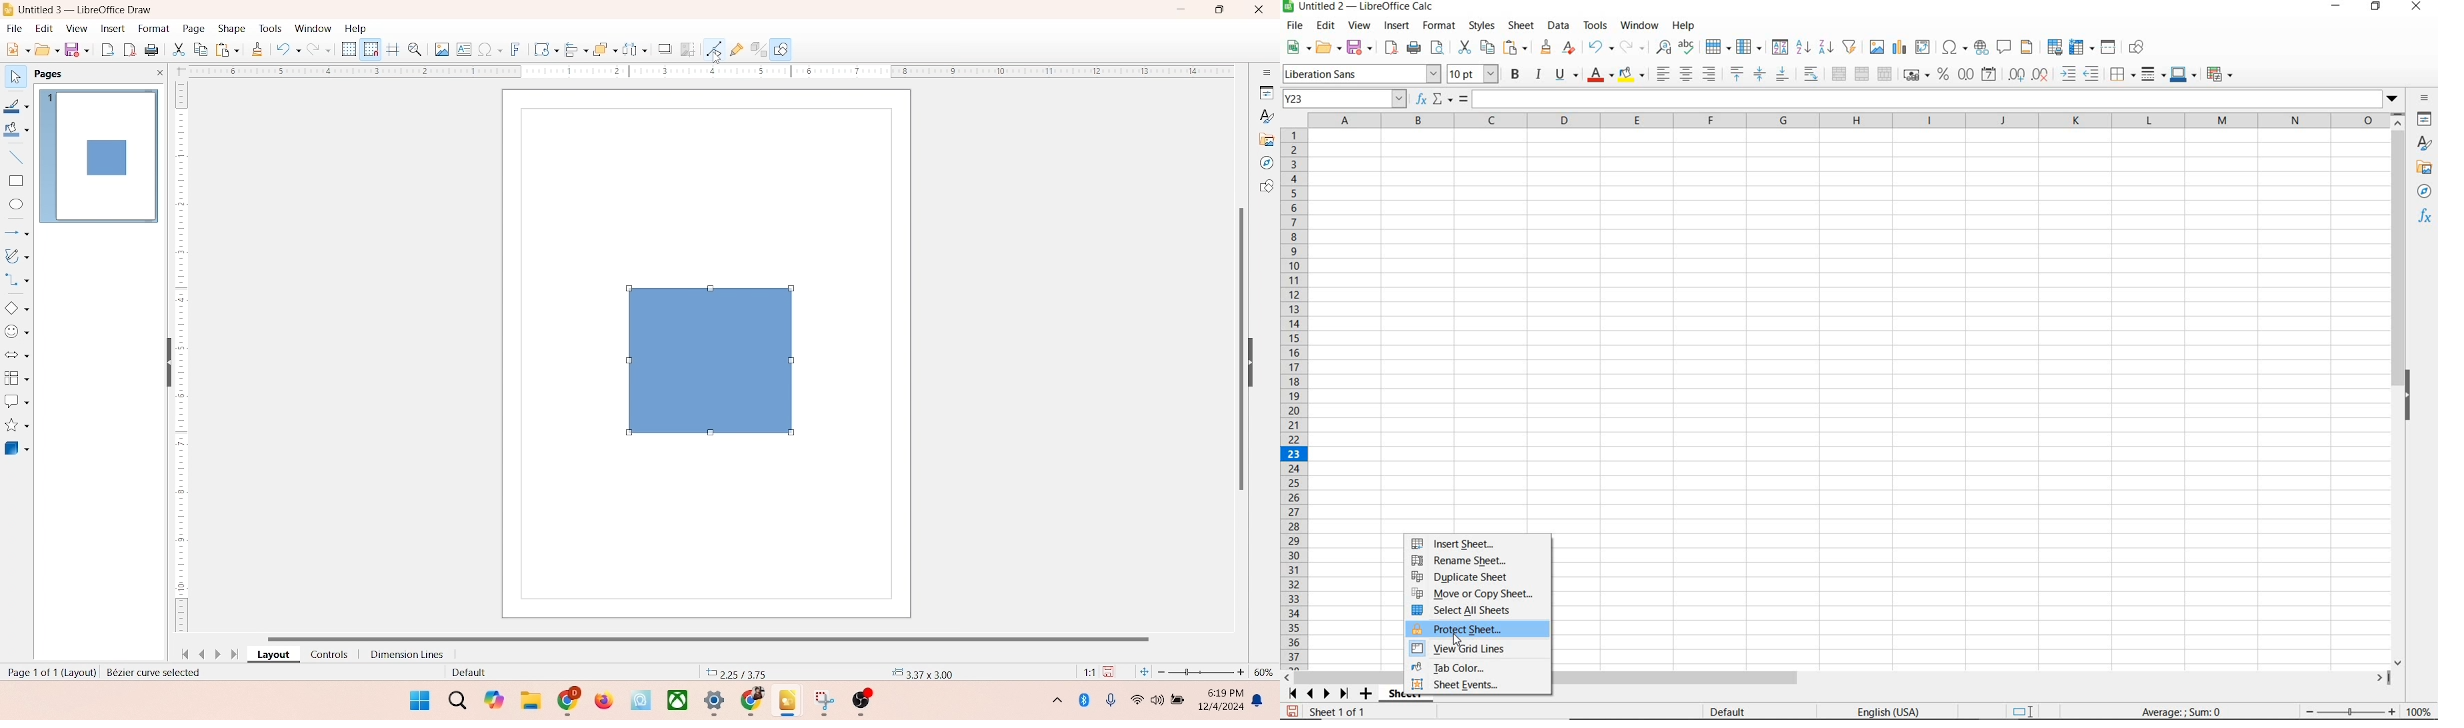 The image size is (2464, 728). What do you see at coordinates (716, 58) in the screenshot?
I see `cursor` at bounding box center [716, 58].